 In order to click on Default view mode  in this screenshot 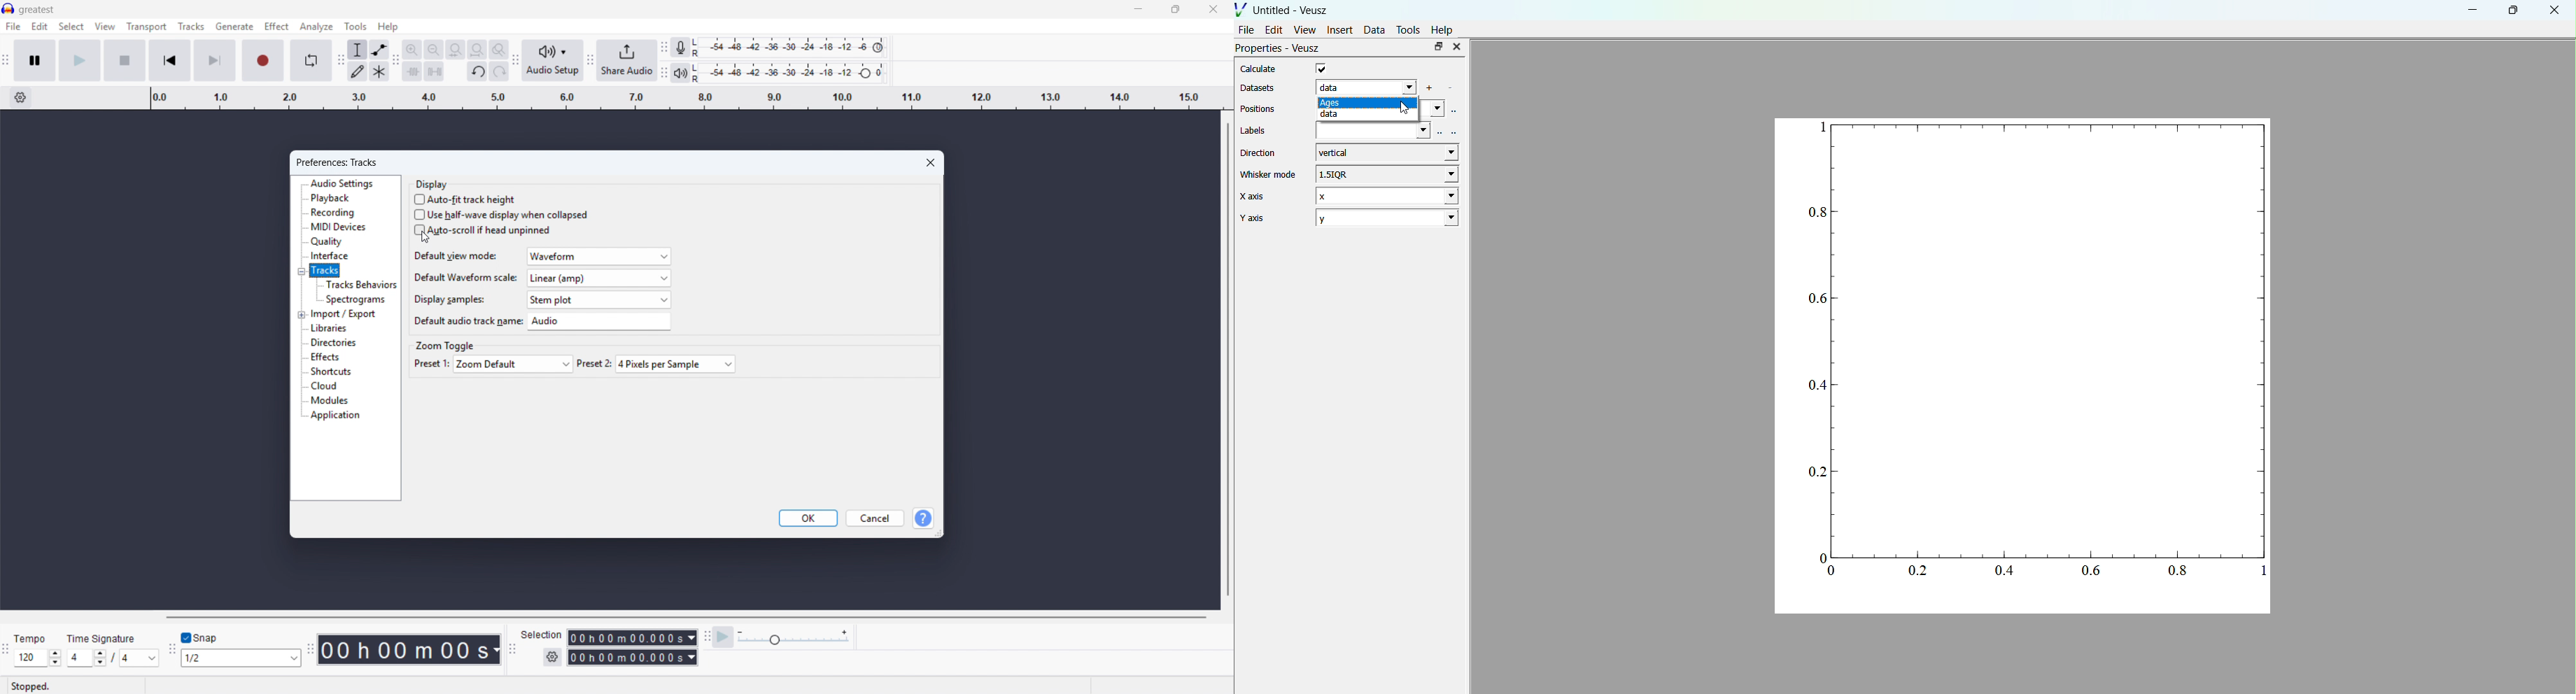, I will do `click(600, 256)`.